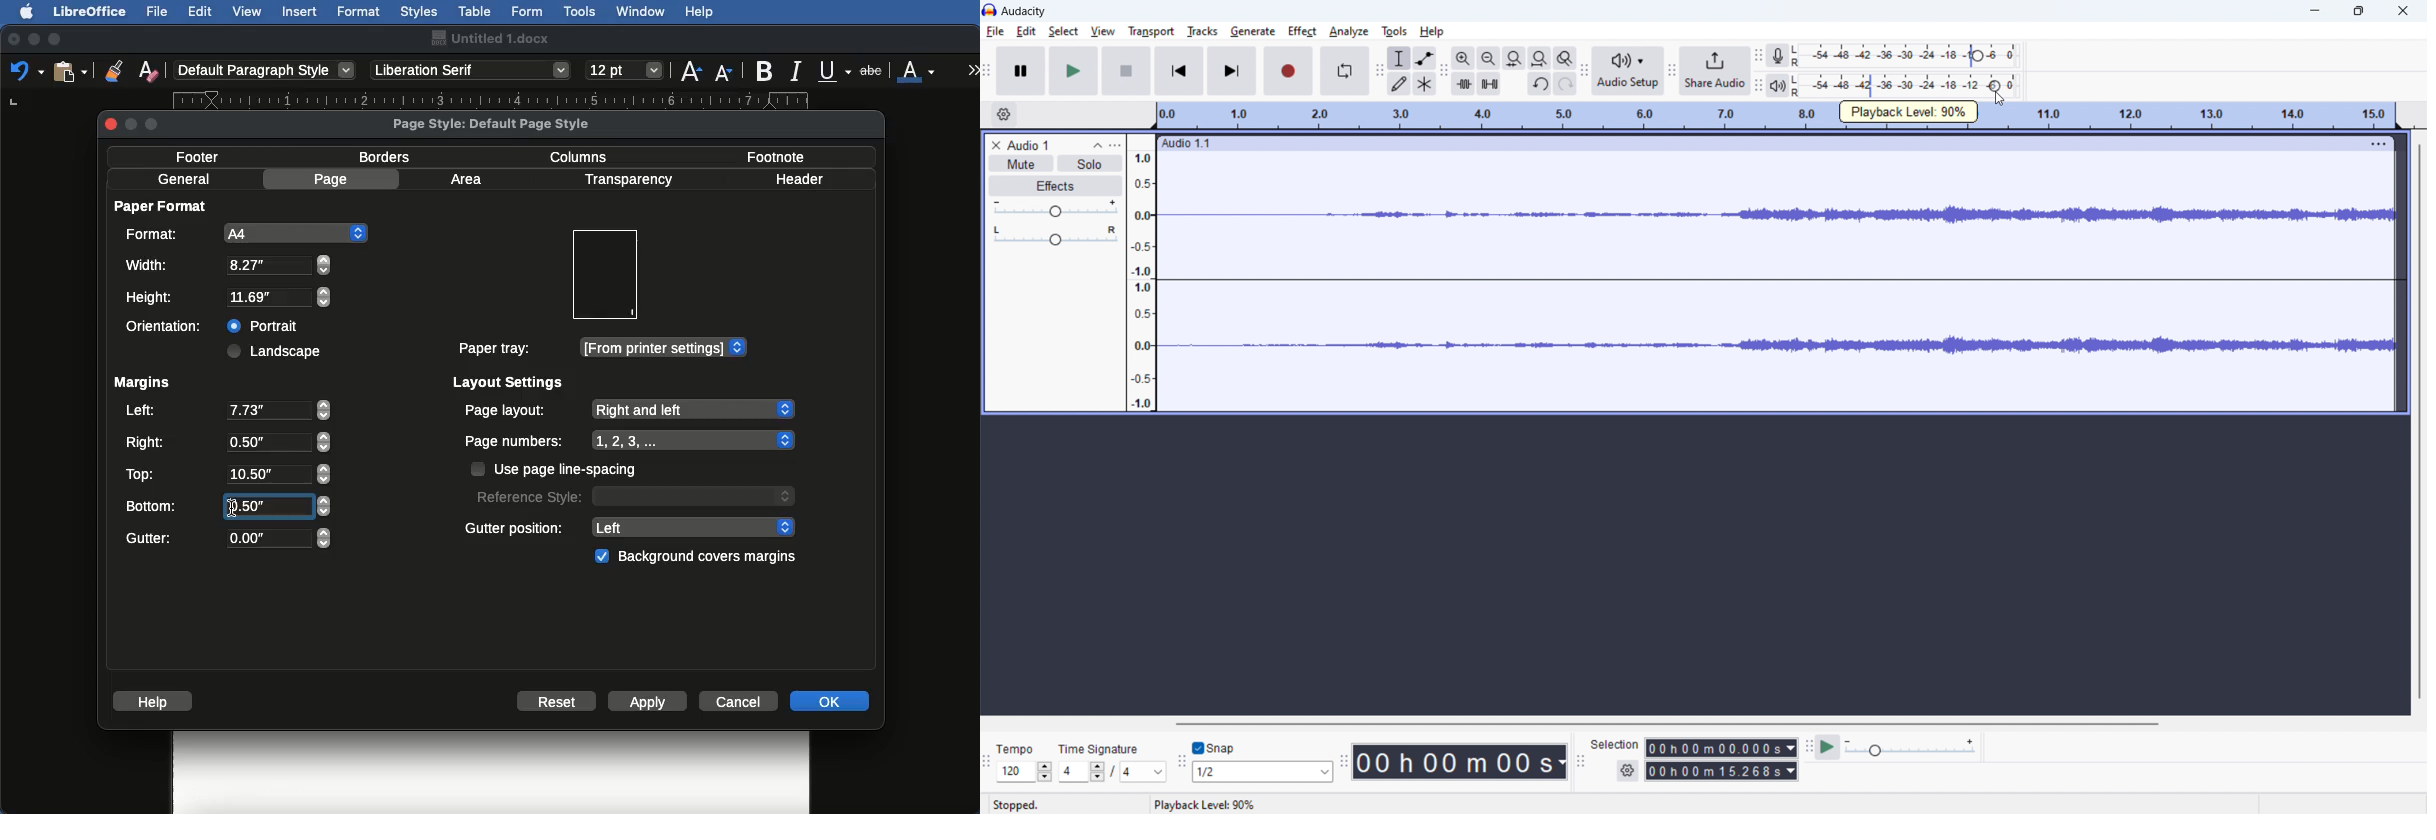 The width and height of the screenshot is (2436, 840). Describe the element at coordinates (1905, 84) in the screenshot. I see `playback level` at that location.